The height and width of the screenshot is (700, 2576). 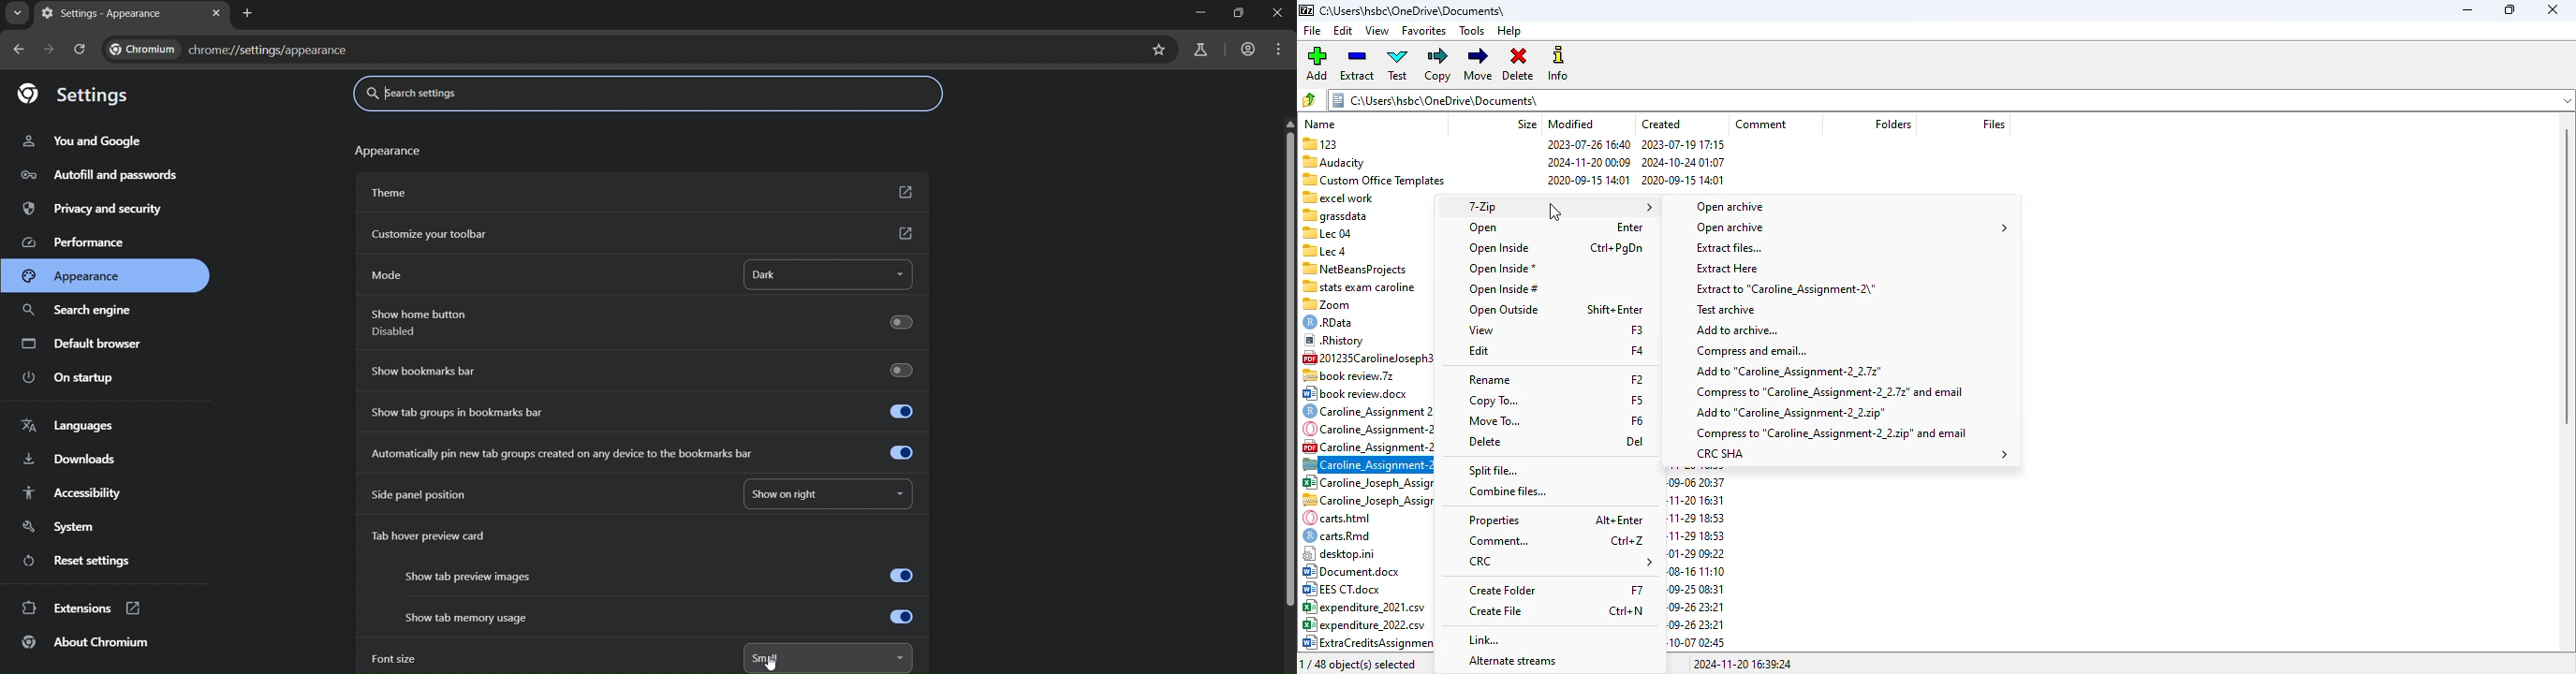 What do you see at coordinates (1788, 372) in the screenshot?
I see `add to .7z file` at bounding box center [1788, 372].